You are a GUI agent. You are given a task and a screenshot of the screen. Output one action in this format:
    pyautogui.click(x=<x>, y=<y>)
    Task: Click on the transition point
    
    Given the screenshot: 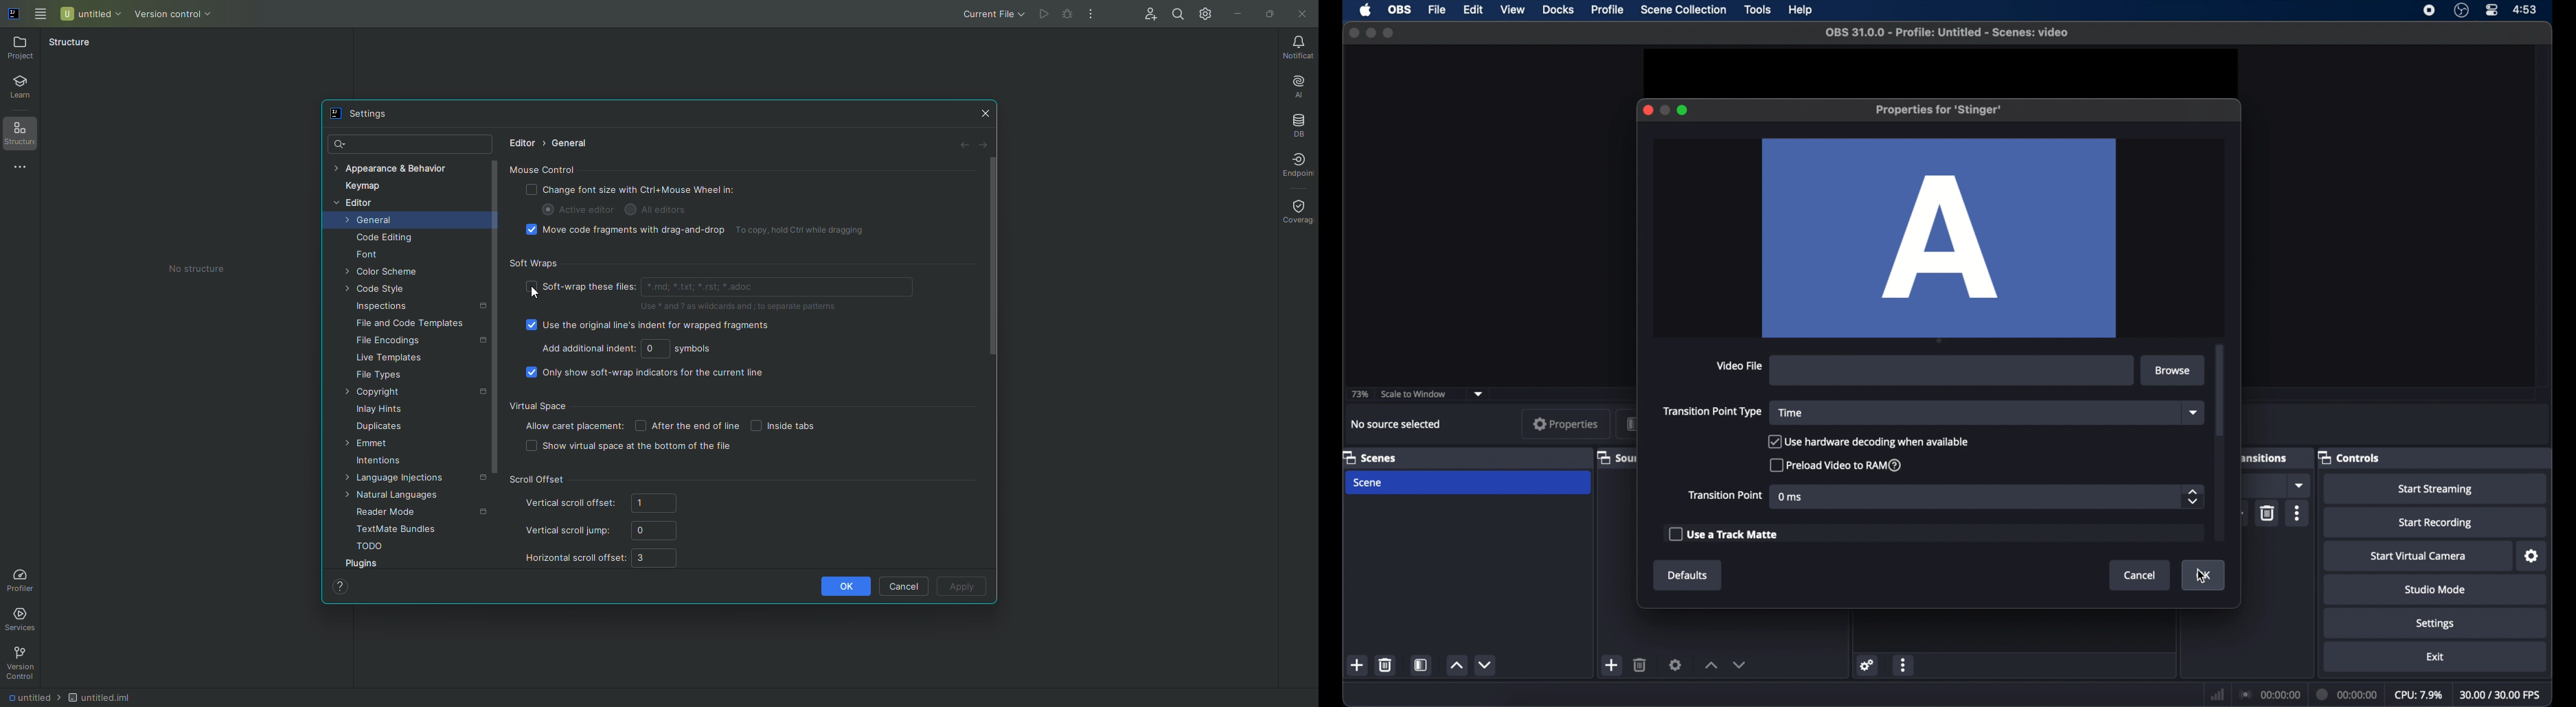 What is the action you would take?
    pyautogui.click(x=1725, y=495)
    